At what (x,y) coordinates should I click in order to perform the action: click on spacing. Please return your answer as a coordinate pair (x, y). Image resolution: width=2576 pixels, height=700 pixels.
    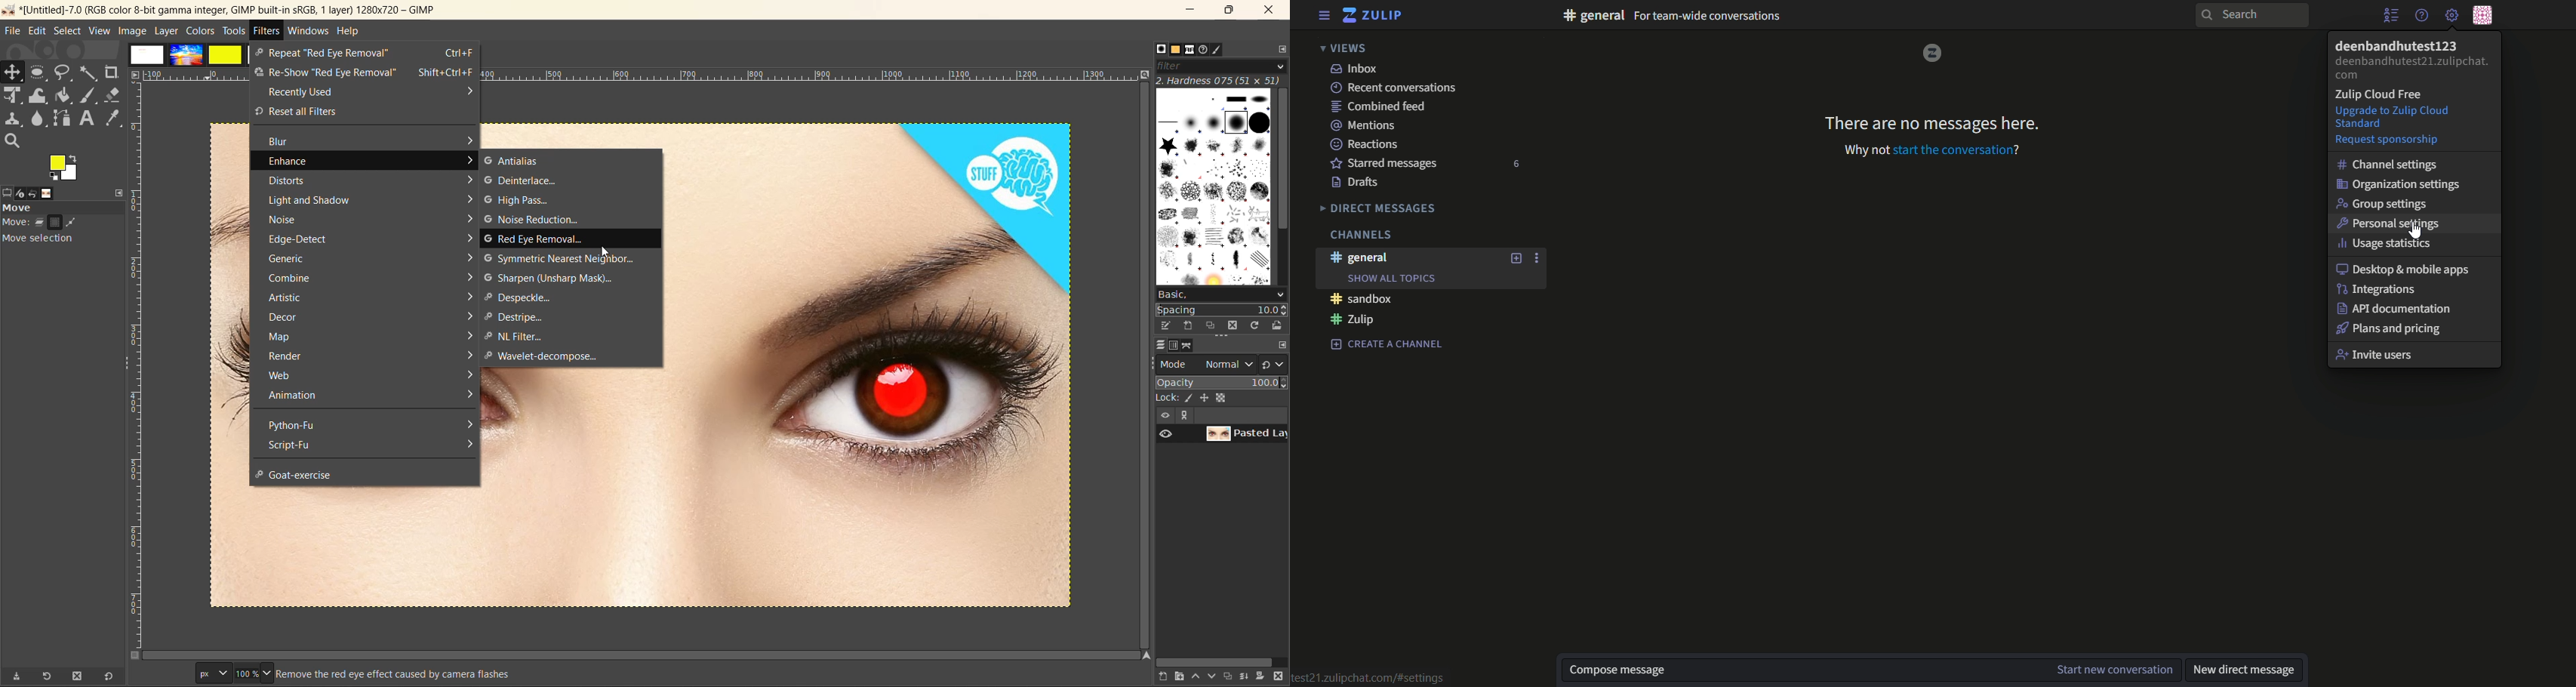
    Looking at the image, I should click on (1223, 311).